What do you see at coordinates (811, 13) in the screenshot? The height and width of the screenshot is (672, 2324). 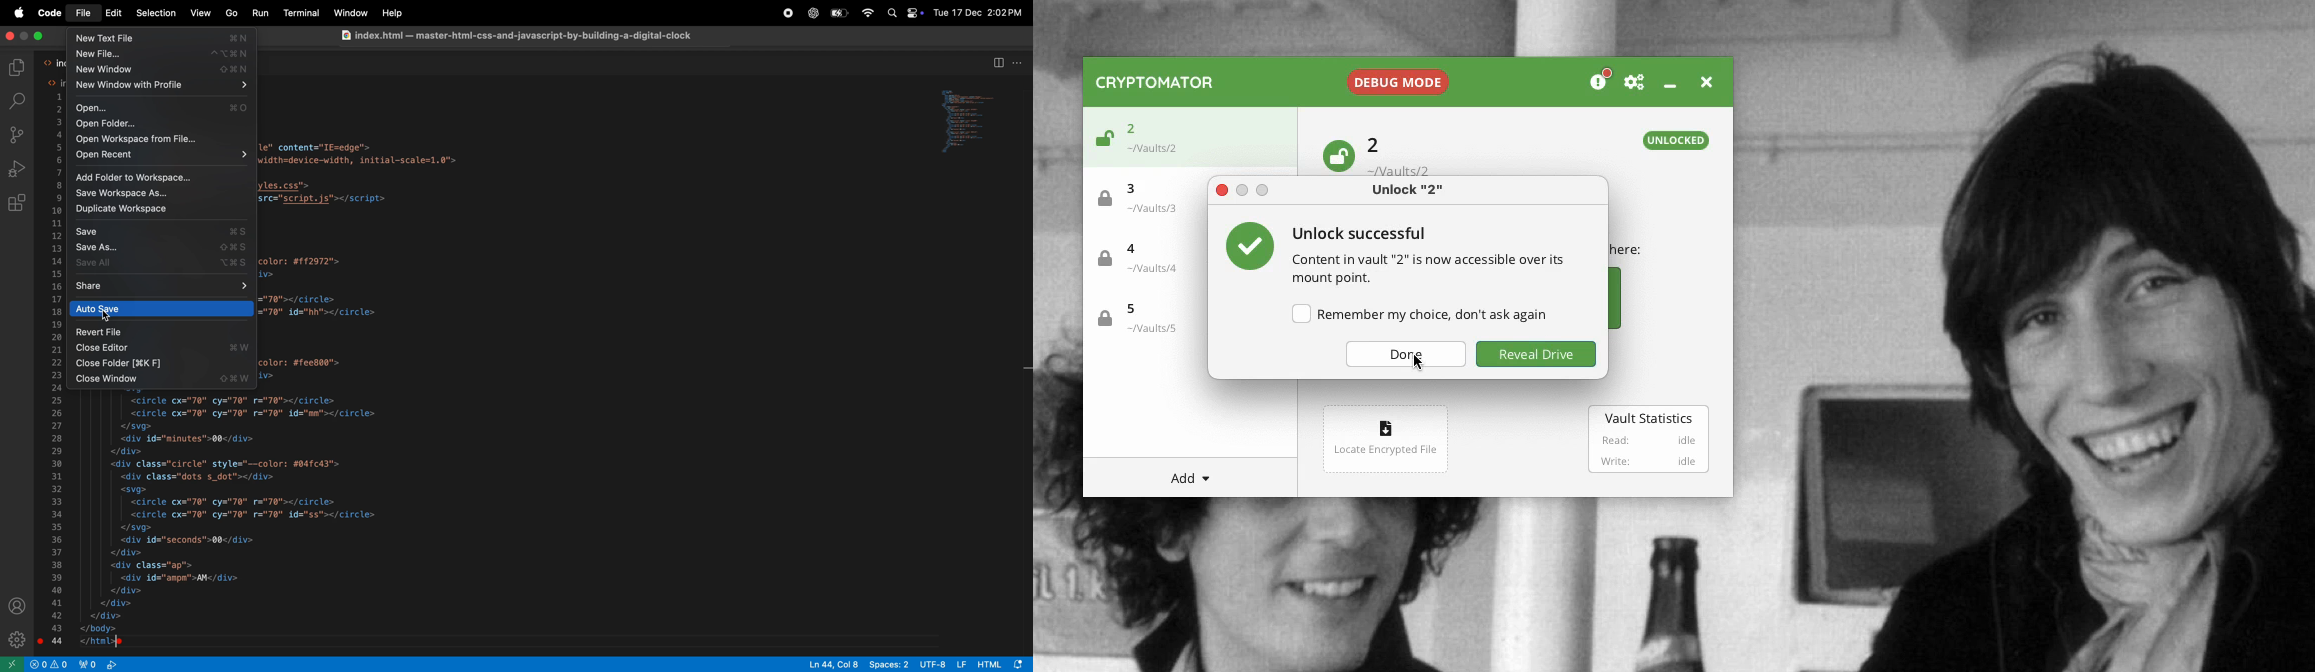 I see `chatgpt` at bounding box center [811, 13].